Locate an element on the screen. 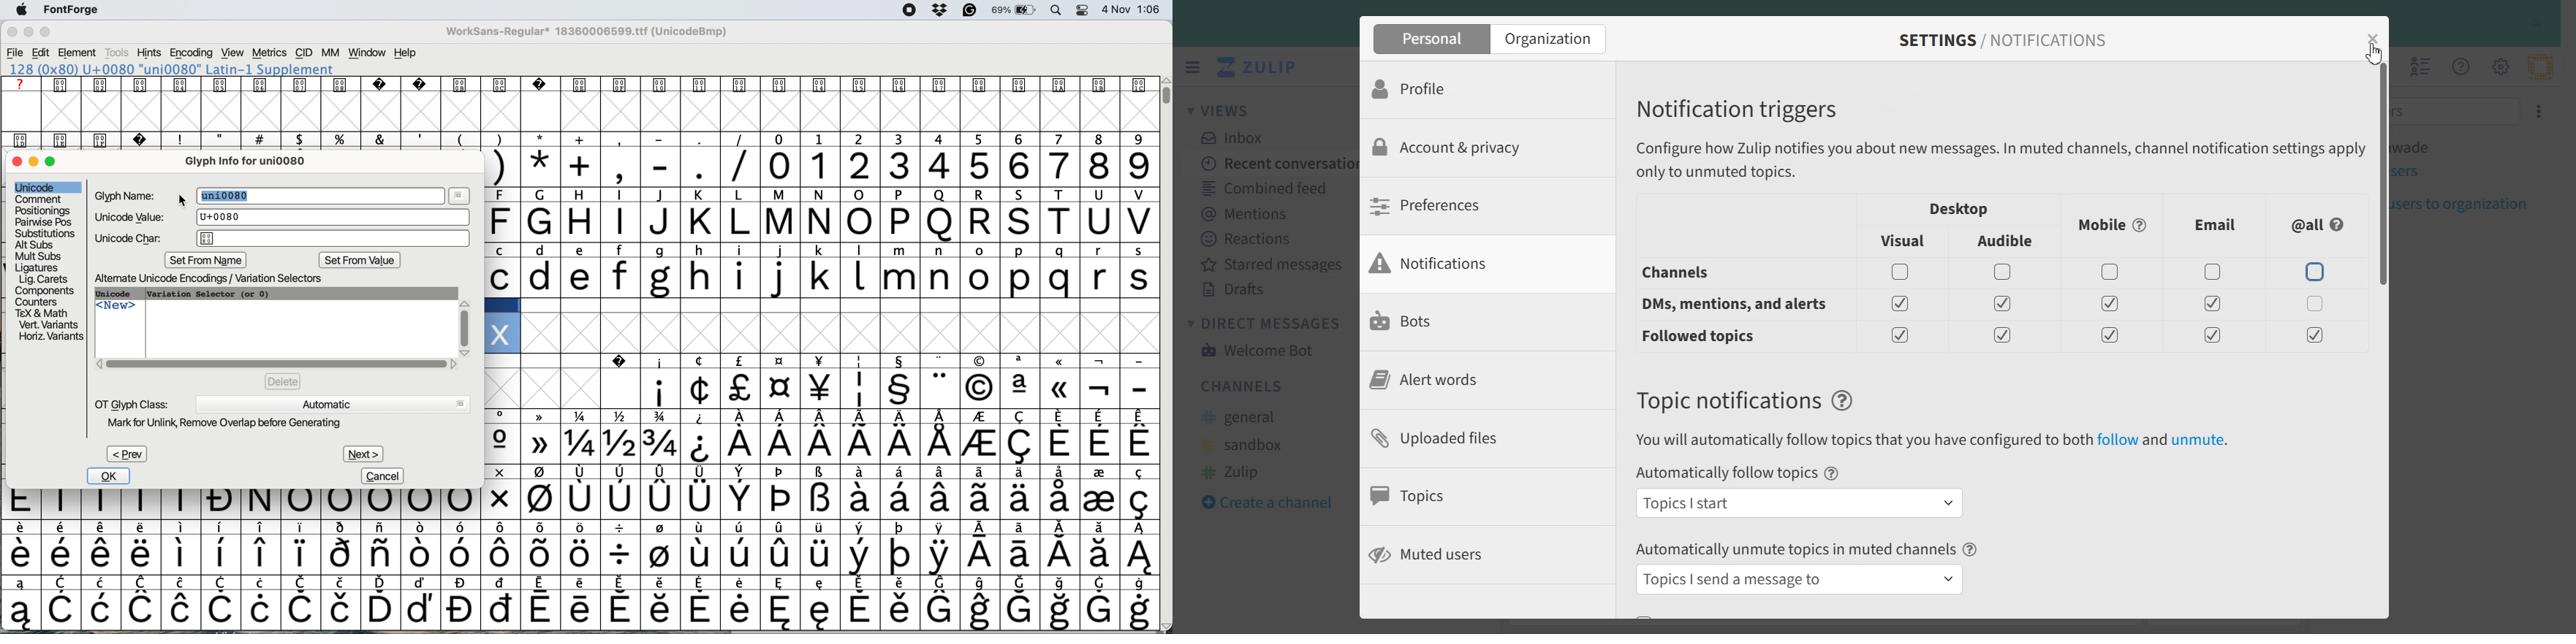 The image size is (2576, 644). Direct Messages is located at coordinates (1268, 323).